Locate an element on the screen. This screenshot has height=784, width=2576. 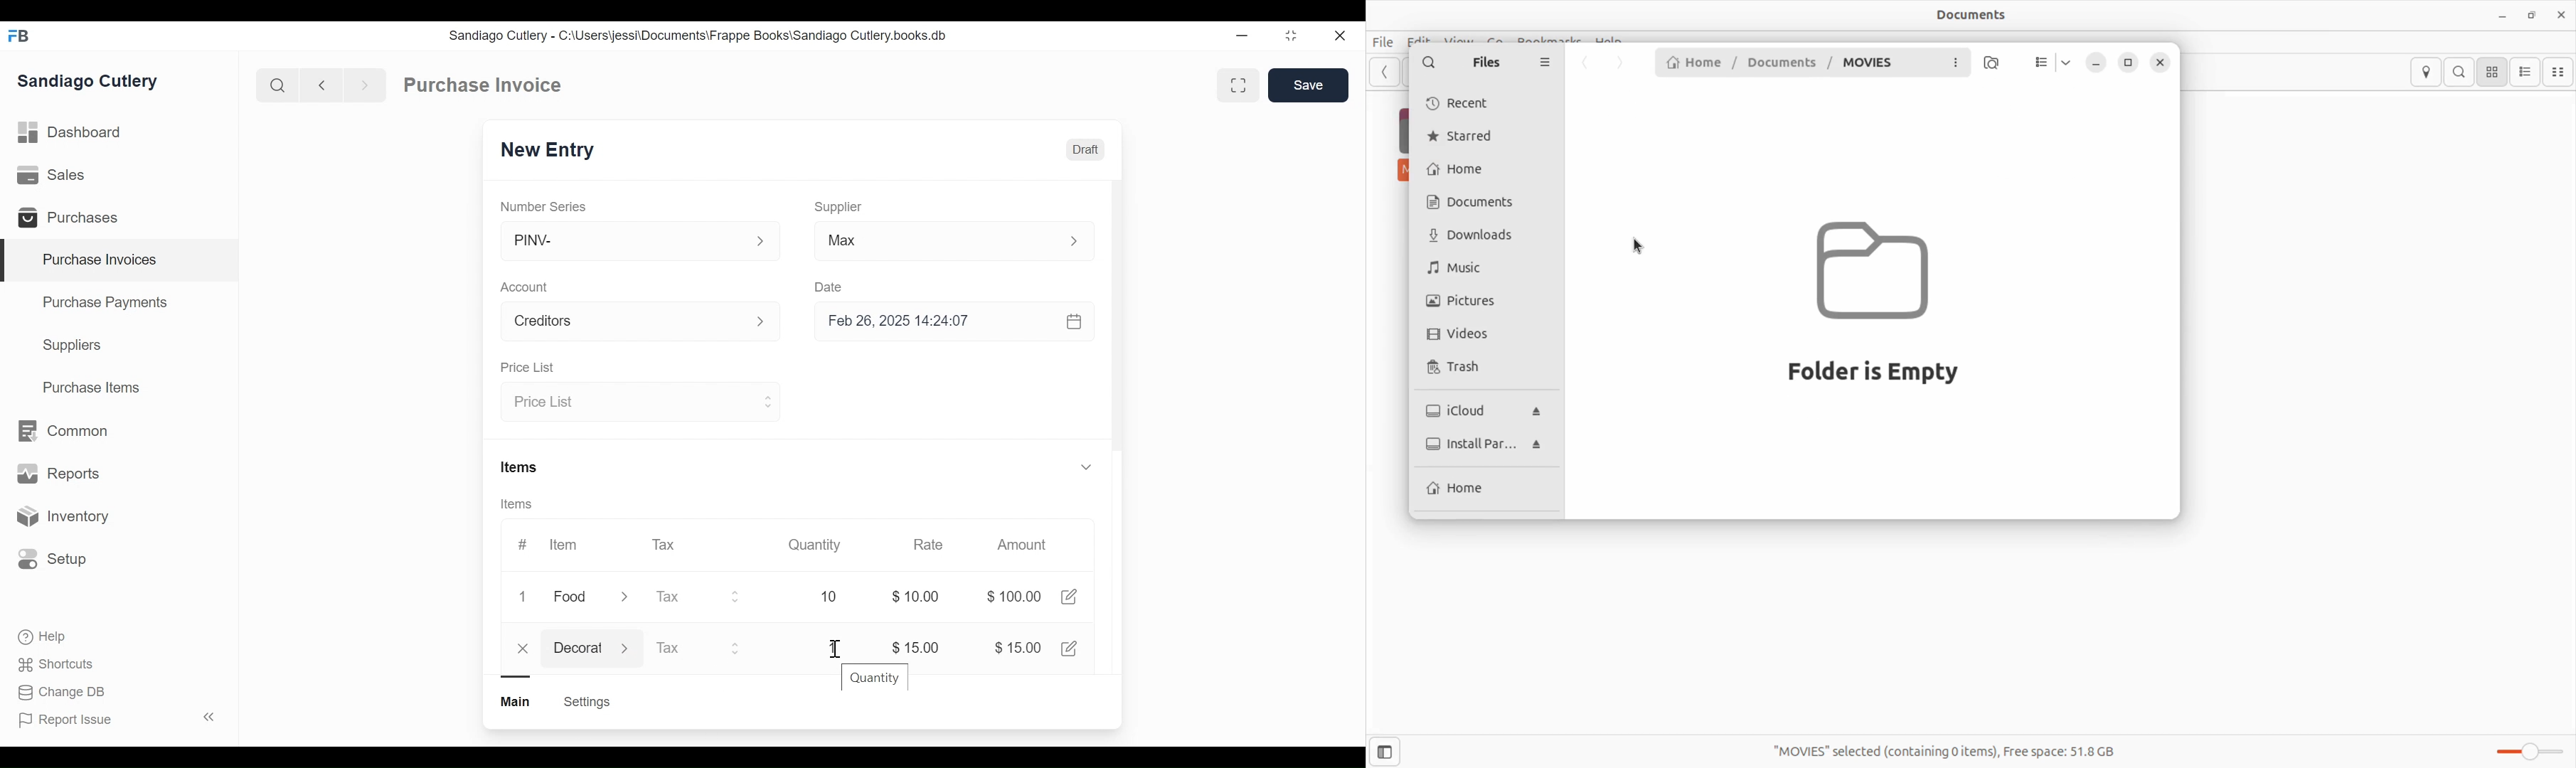
$100.00 is located at coordinates (1013, 597).